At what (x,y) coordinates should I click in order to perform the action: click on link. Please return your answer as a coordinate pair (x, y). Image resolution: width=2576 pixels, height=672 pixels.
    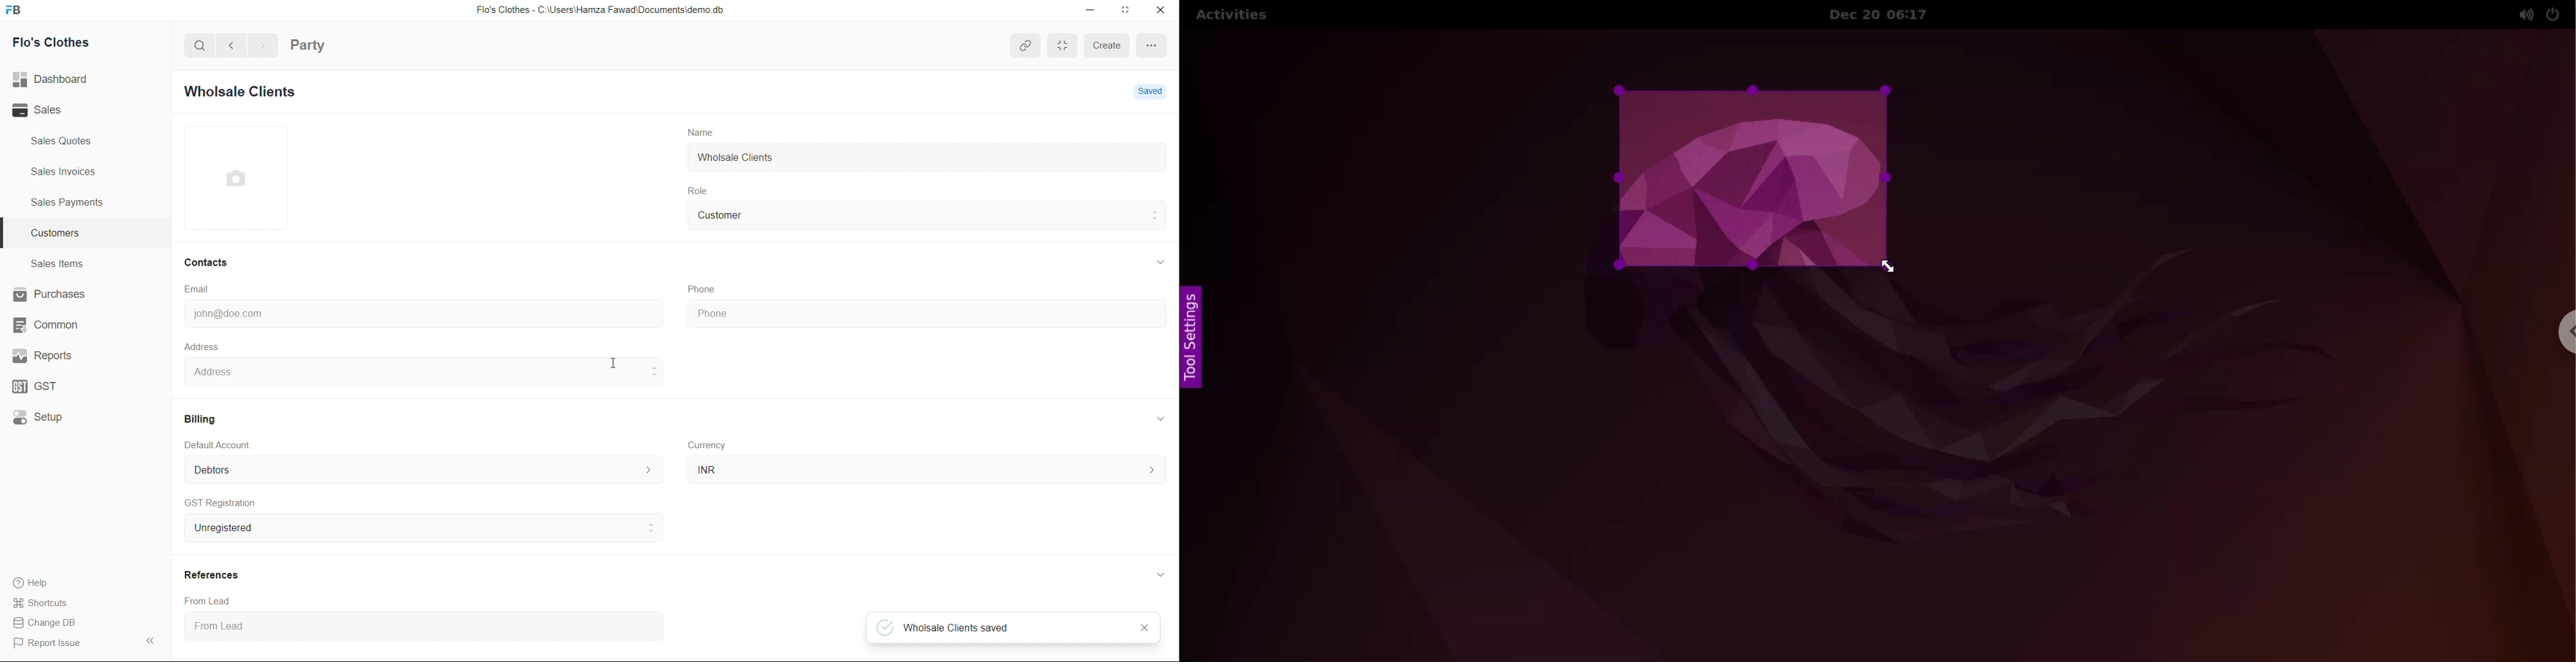
    Looking at the image, I should click on (1024, 49).